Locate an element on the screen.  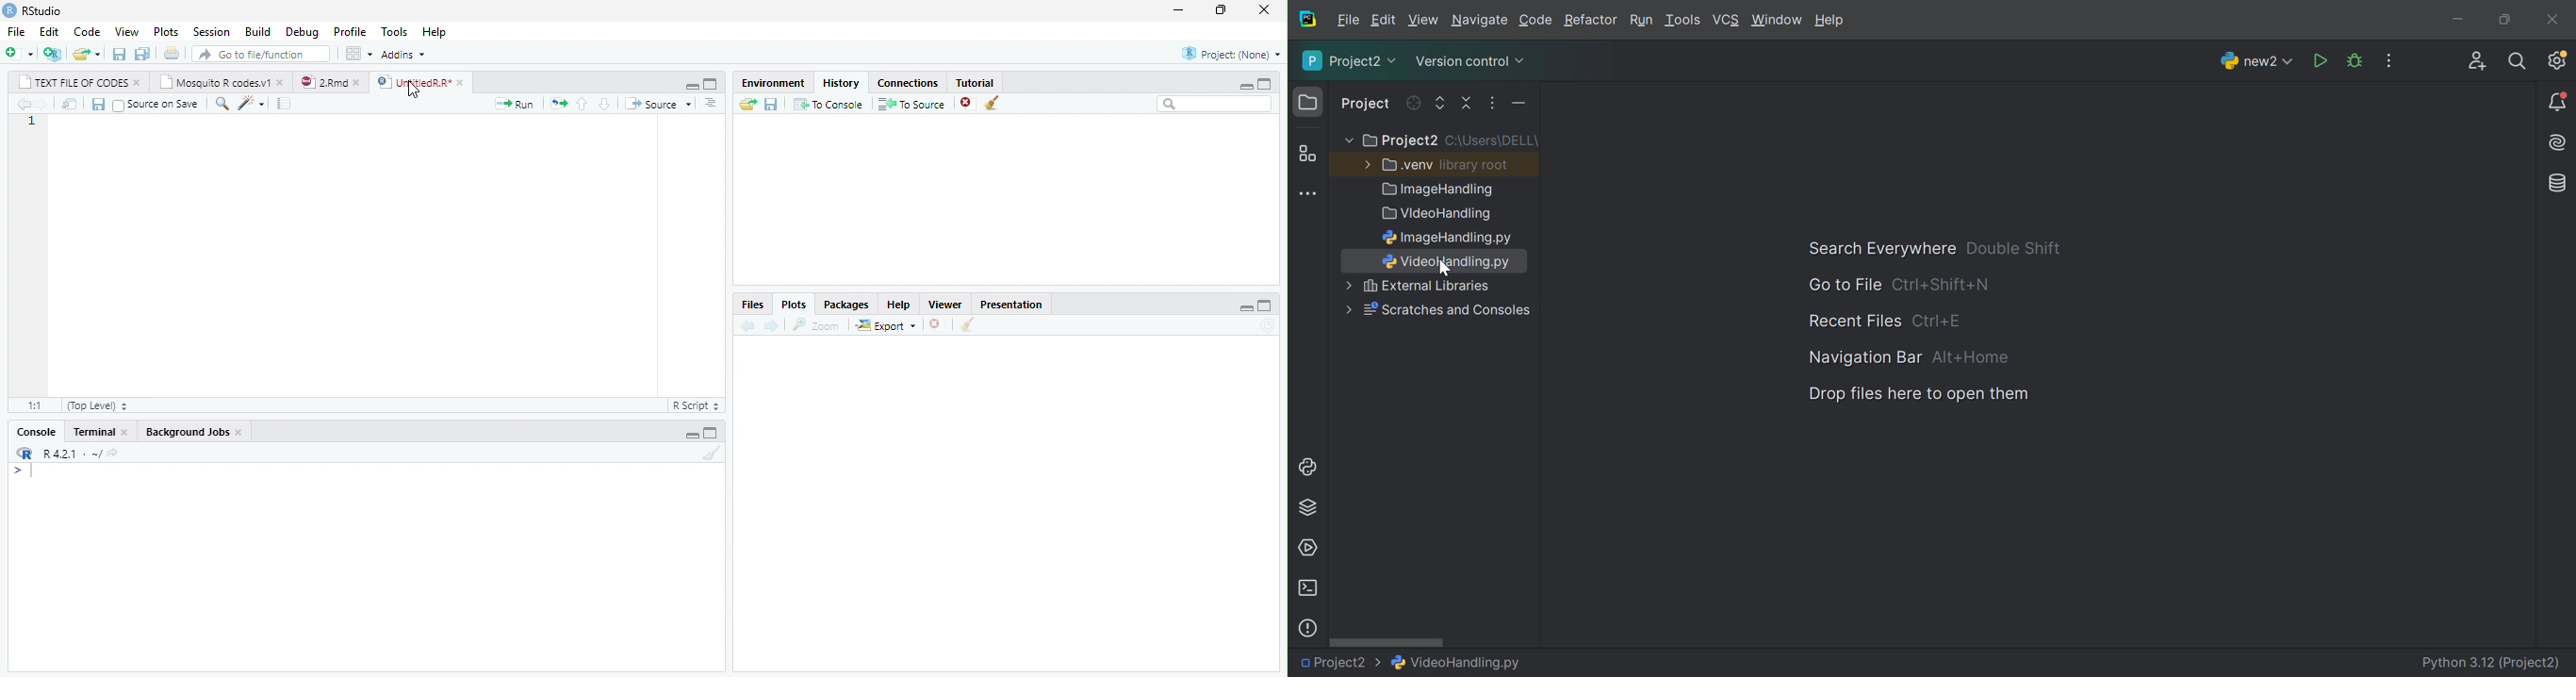
minimize is located at coordinates (692, 436).